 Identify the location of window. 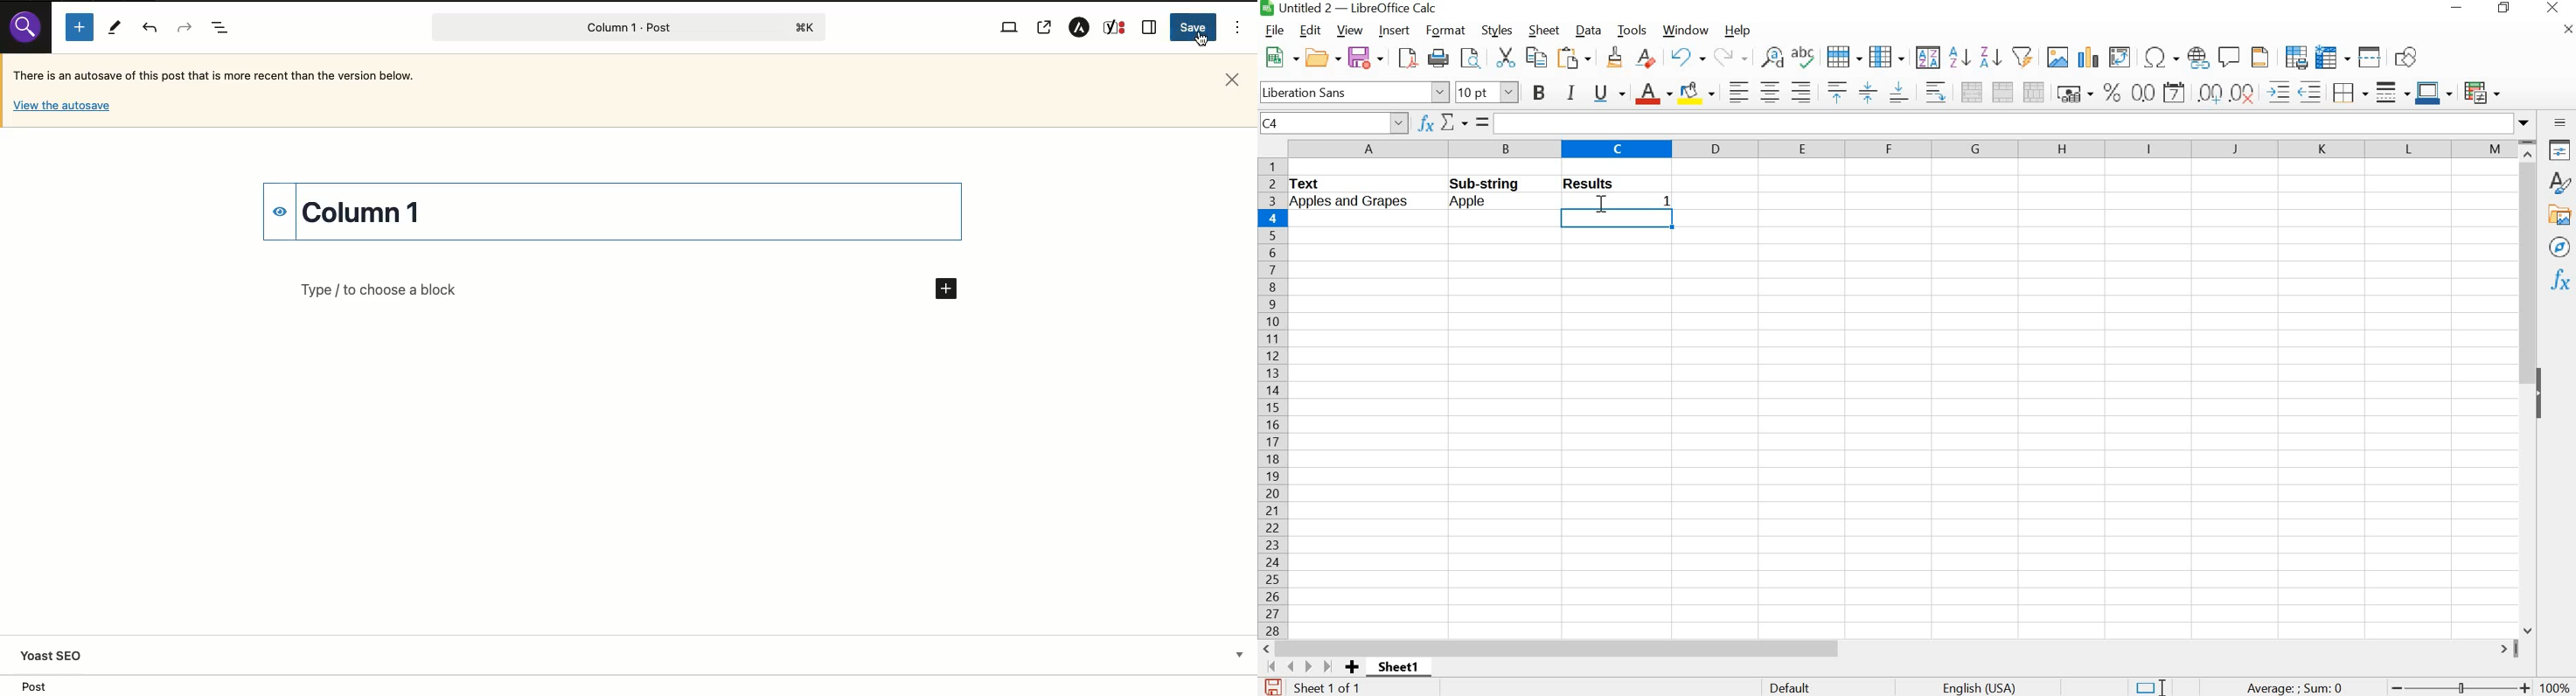
(1688, 30).